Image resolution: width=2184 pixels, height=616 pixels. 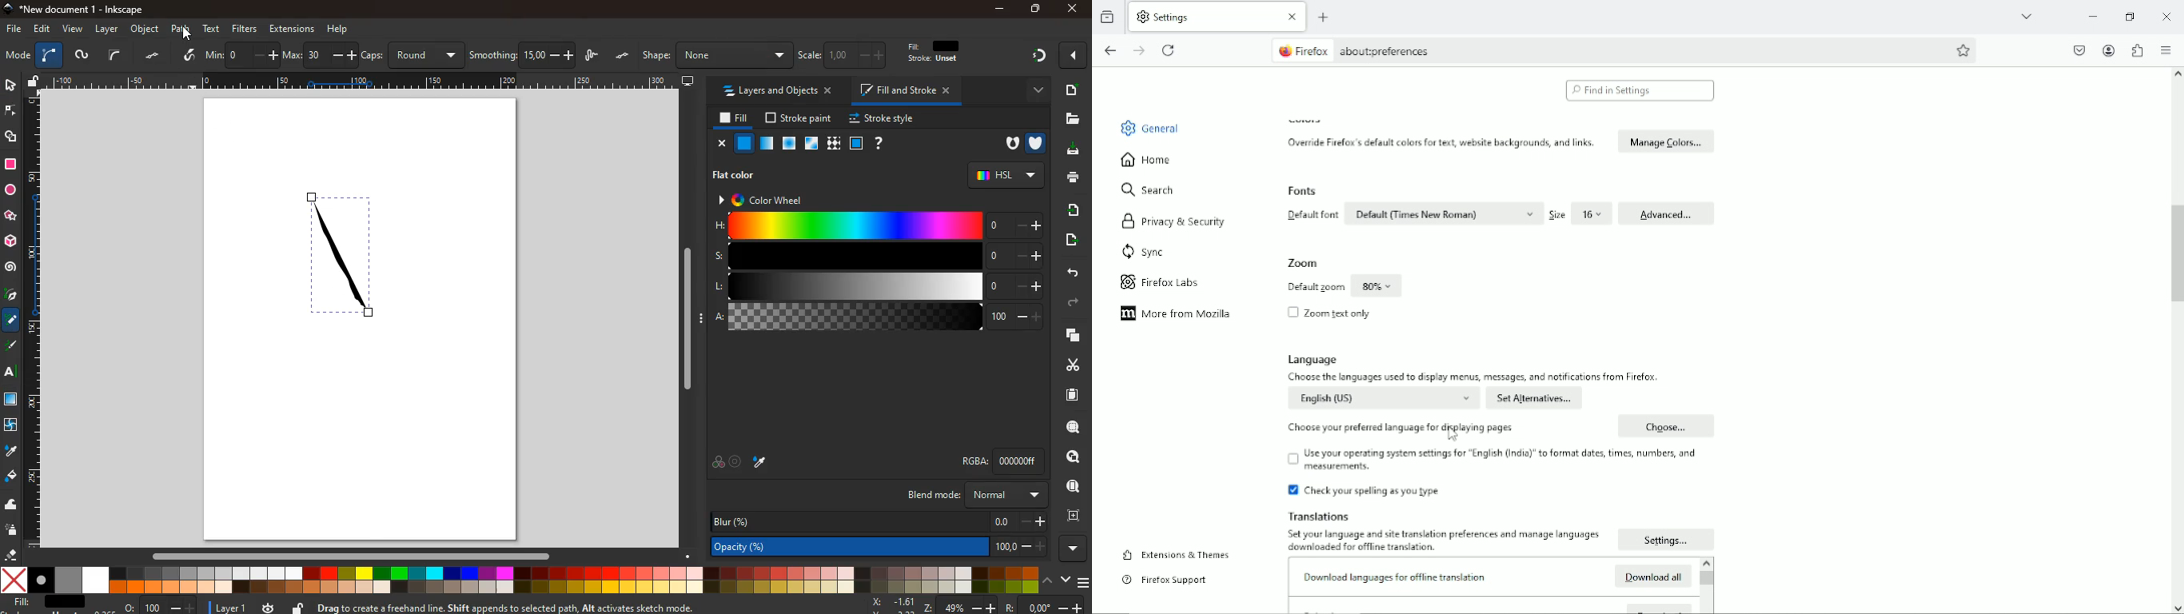 What do you see at coordinates (11, 321) in the screenshot?
I see `coloring` at bounding box center [11, 321].